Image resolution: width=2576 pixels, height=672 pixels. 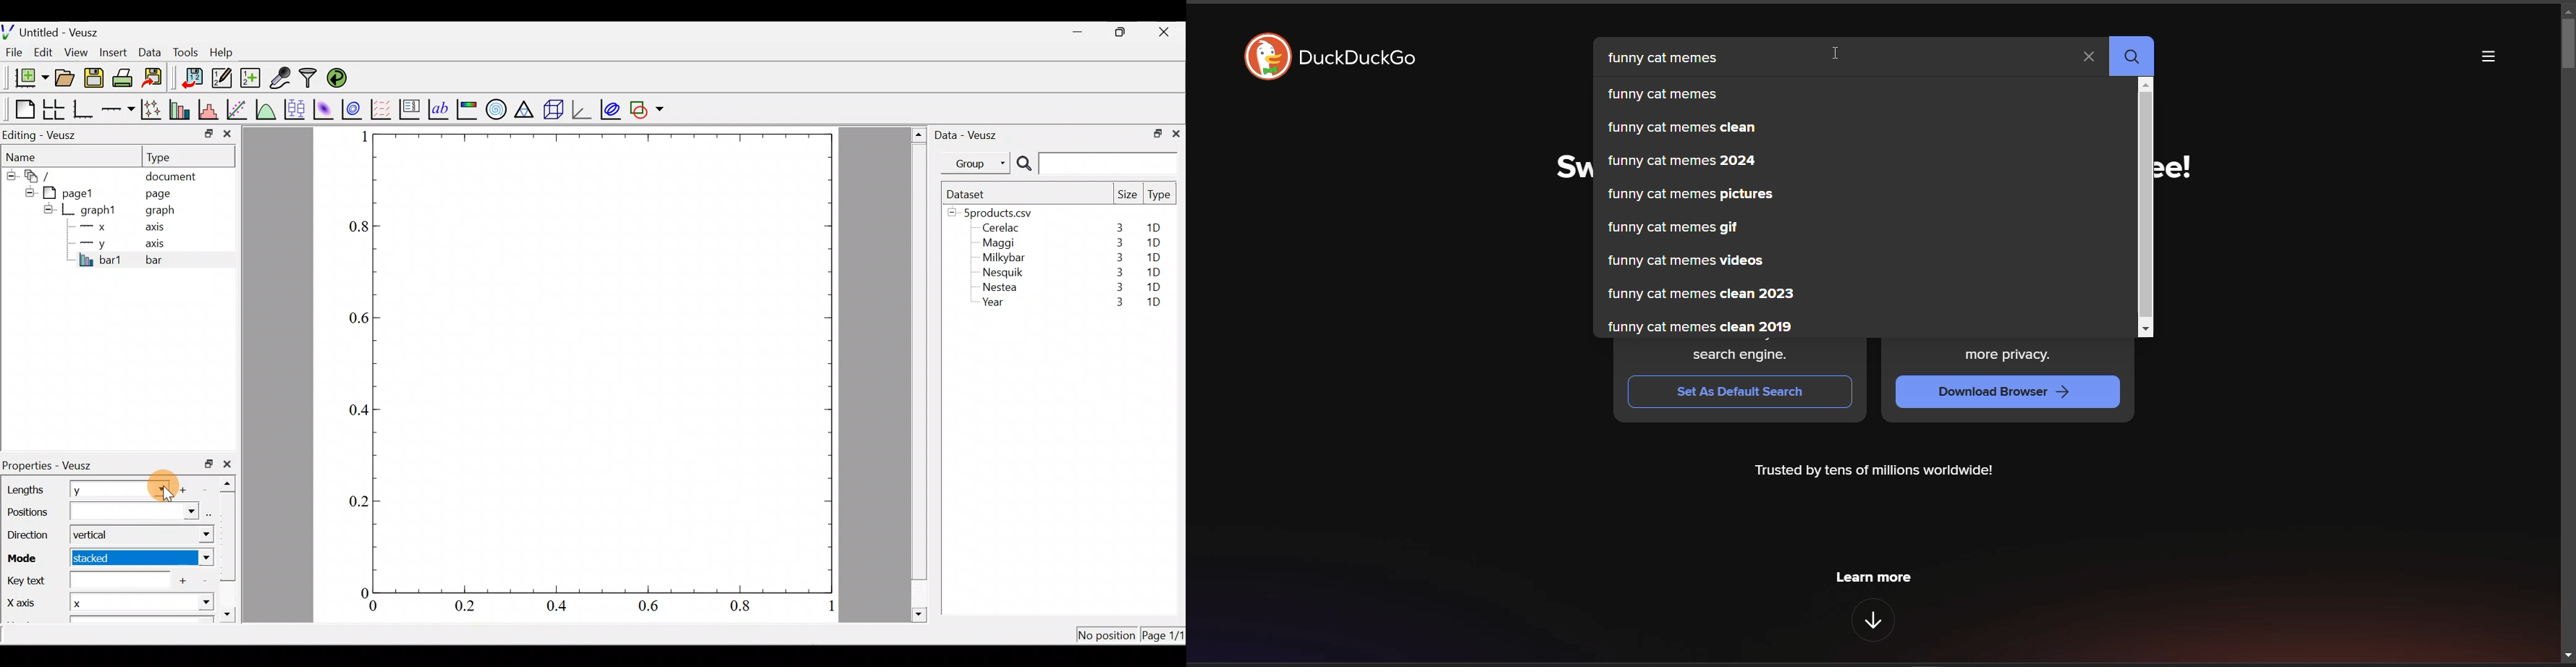 I want to click on funny cat memes, so click(x=1665, y=59).